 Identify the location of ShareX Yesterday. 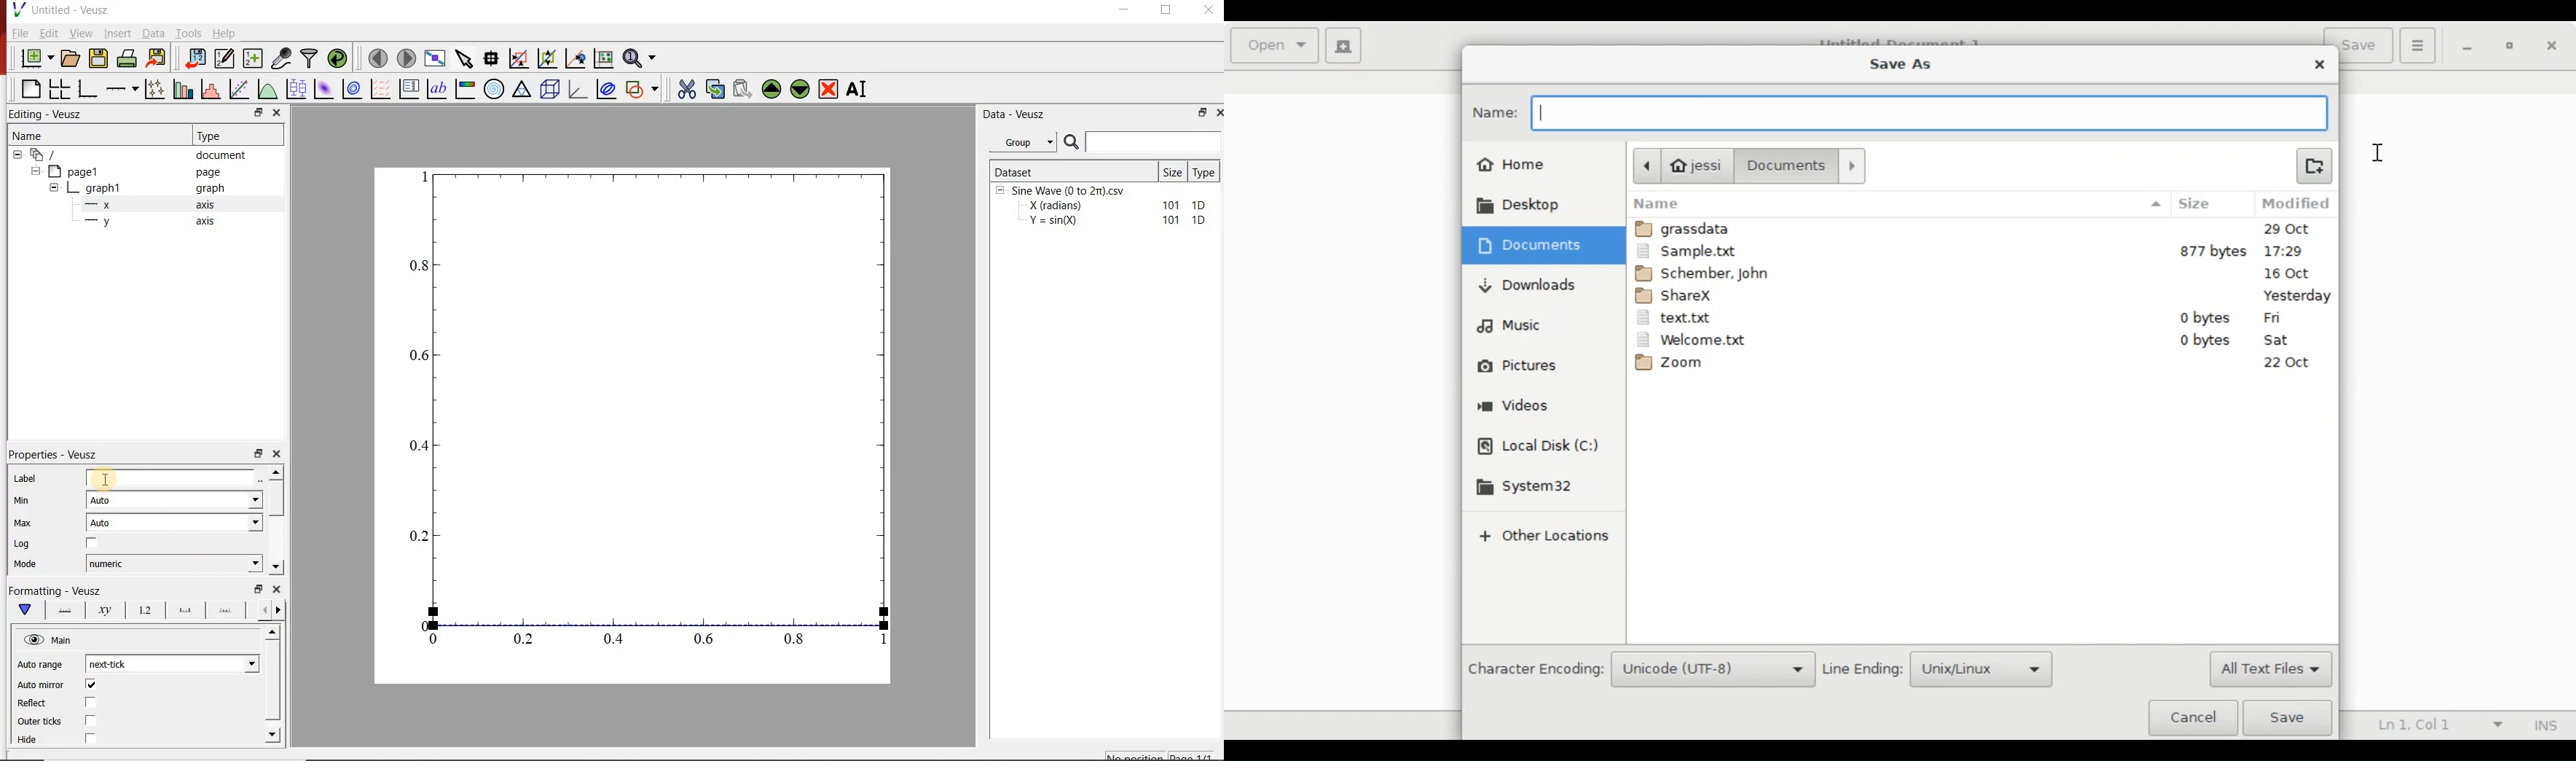
(1982, 295).